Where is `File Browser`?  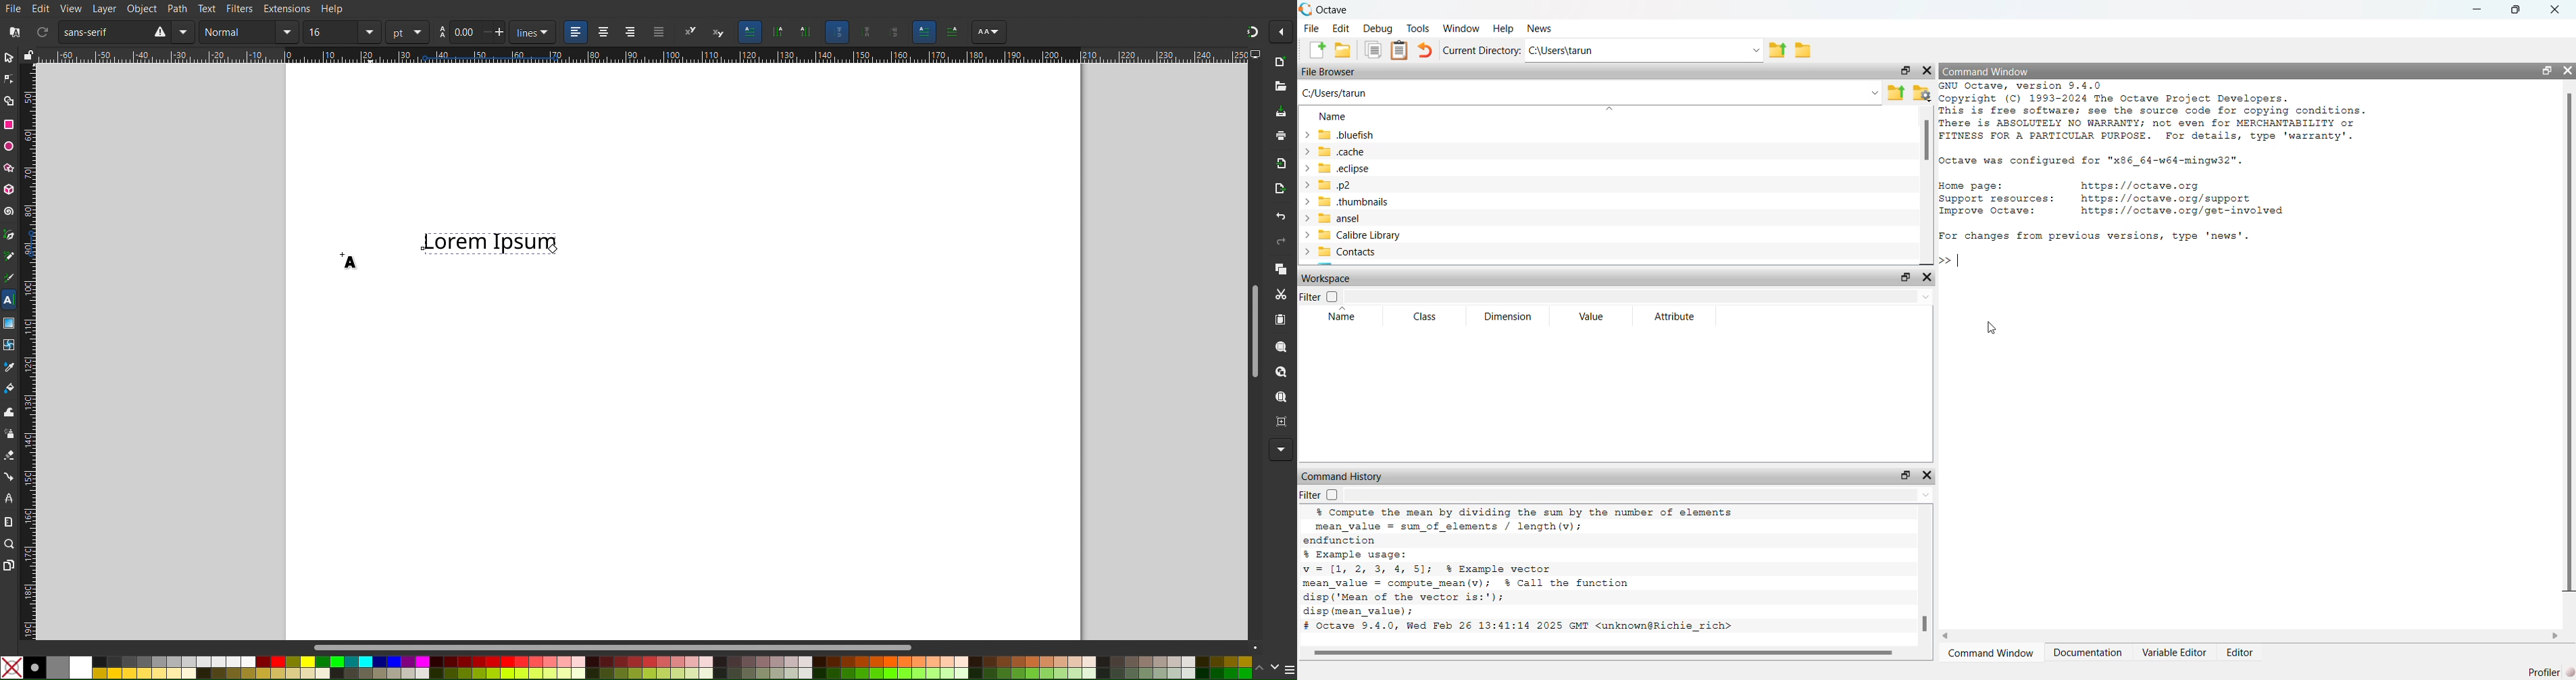 File Browser is located at coordinates (1329, 73).